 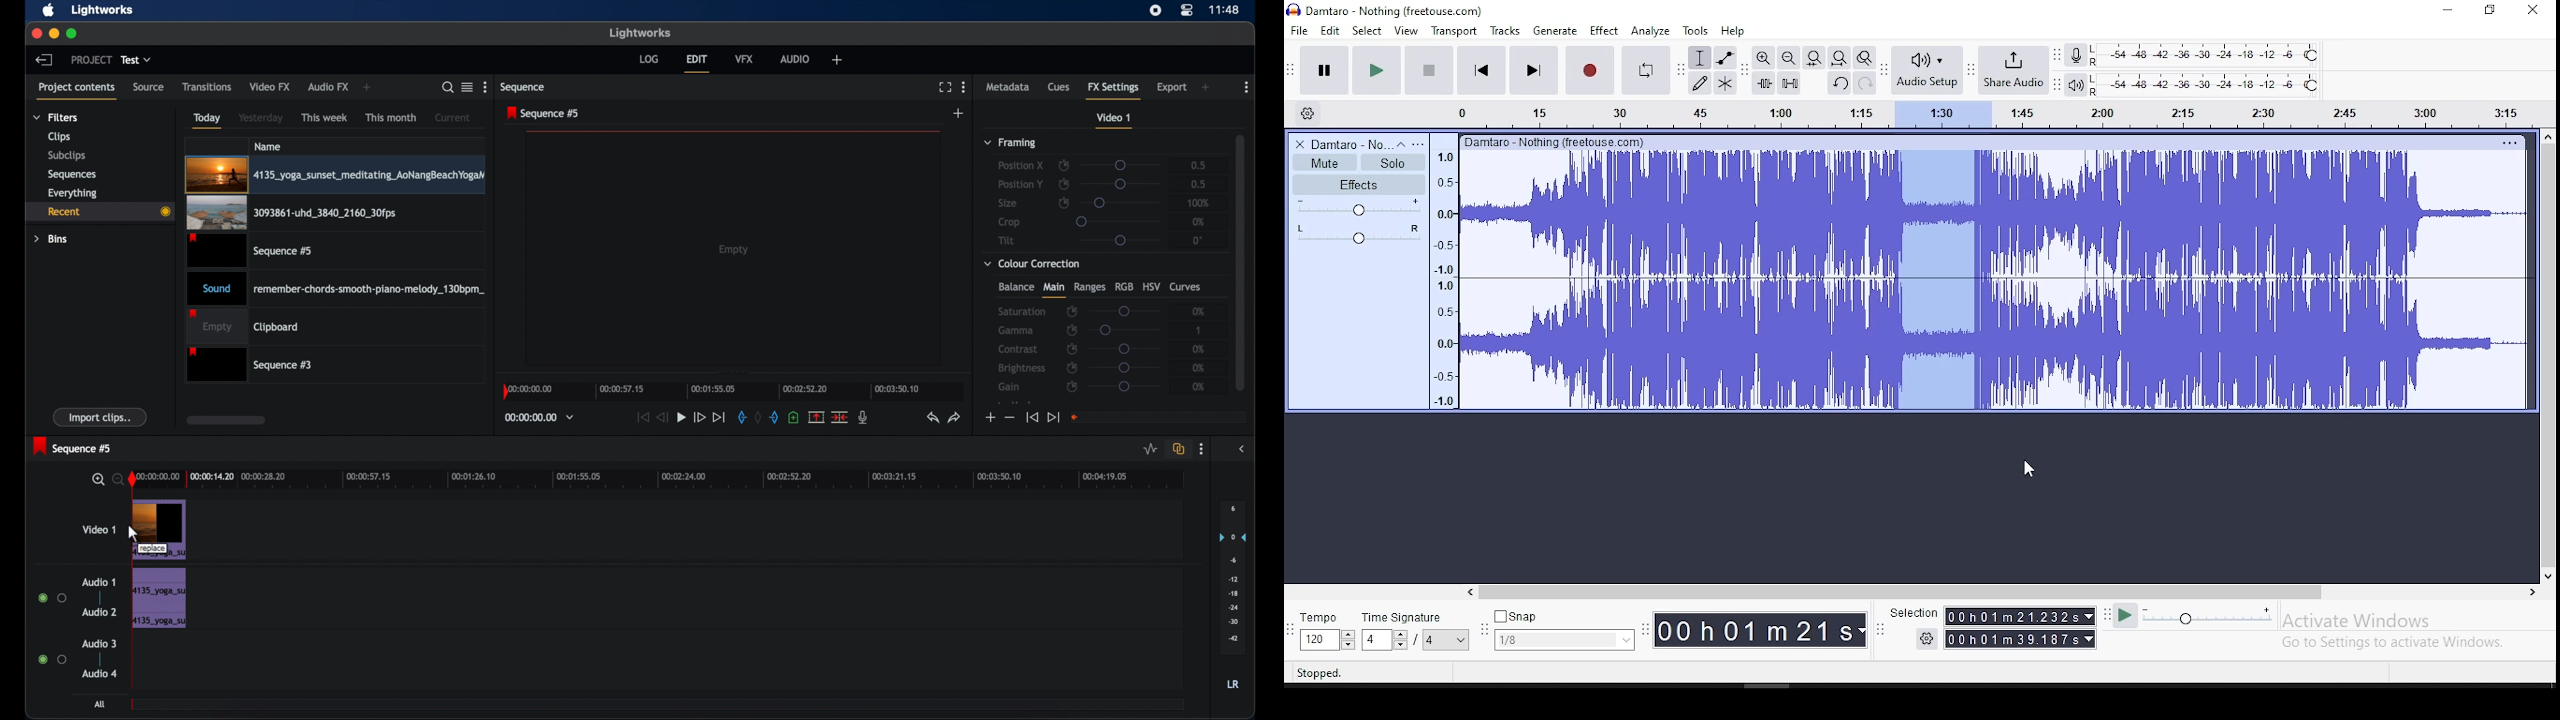 I want to click on size, so click(x=1009, y=204).